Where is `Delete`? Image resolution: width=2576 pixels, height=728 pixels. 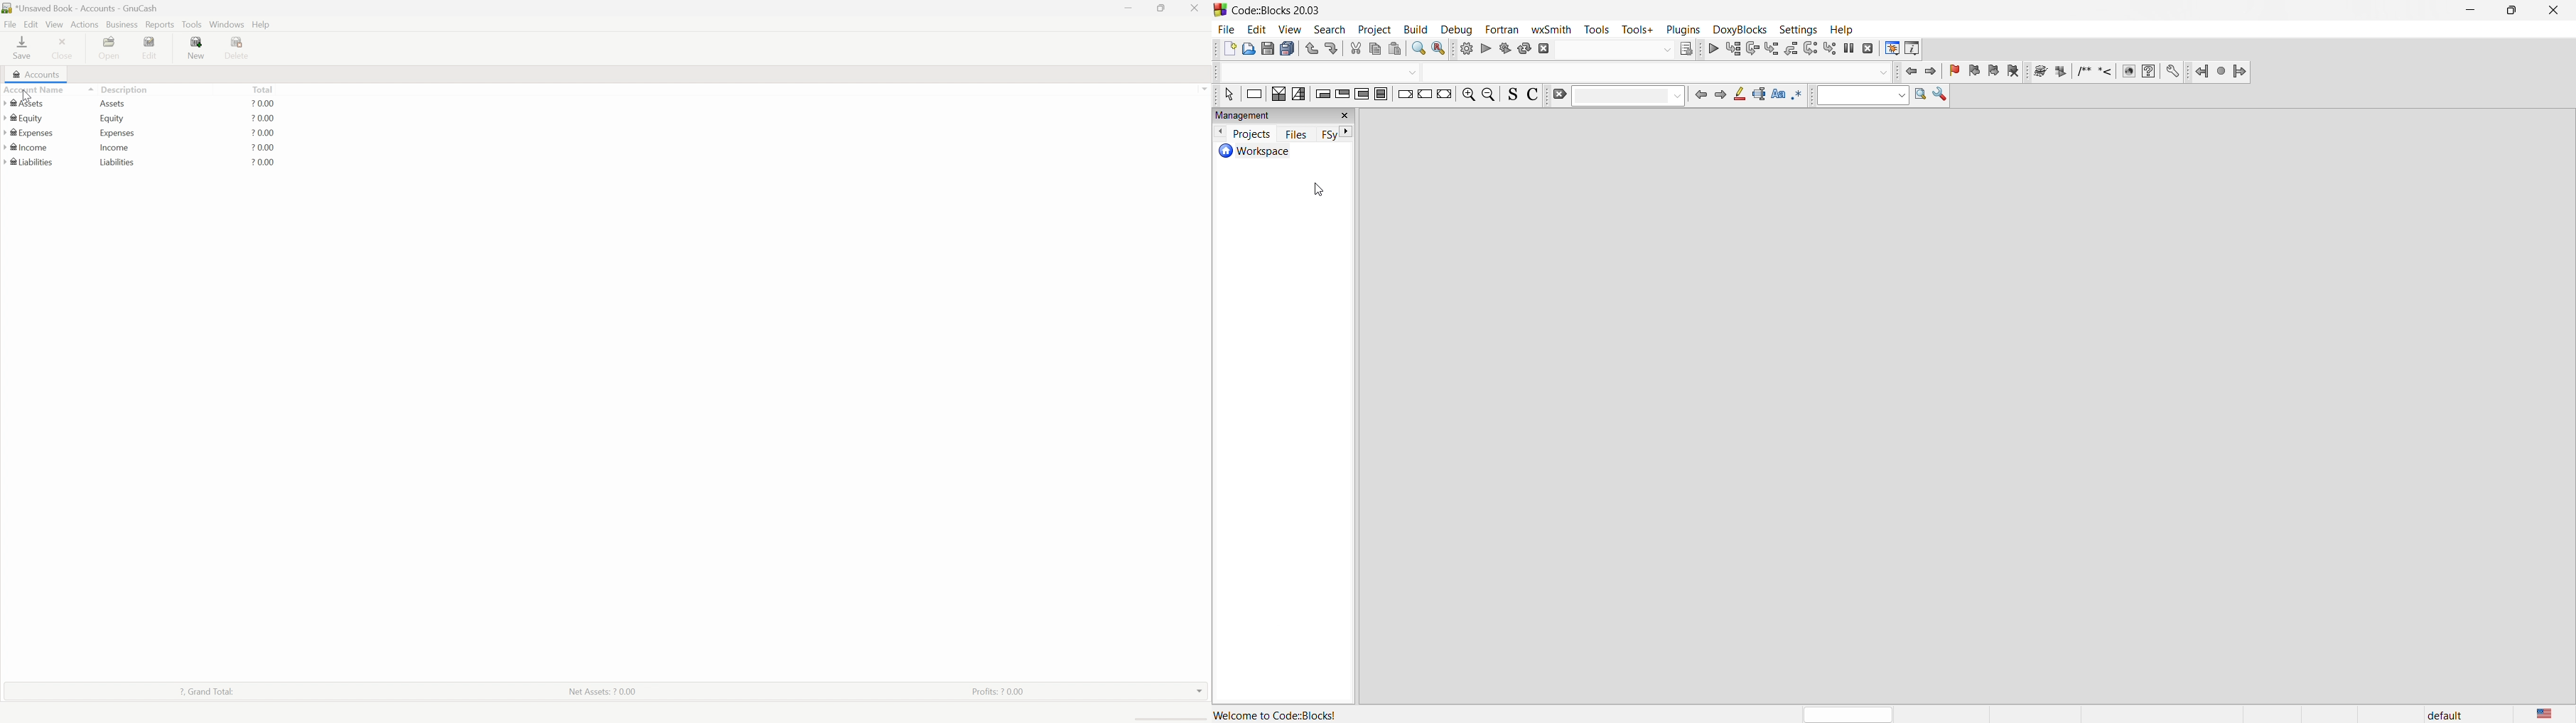 Delete is located at coordinates (240, 49).